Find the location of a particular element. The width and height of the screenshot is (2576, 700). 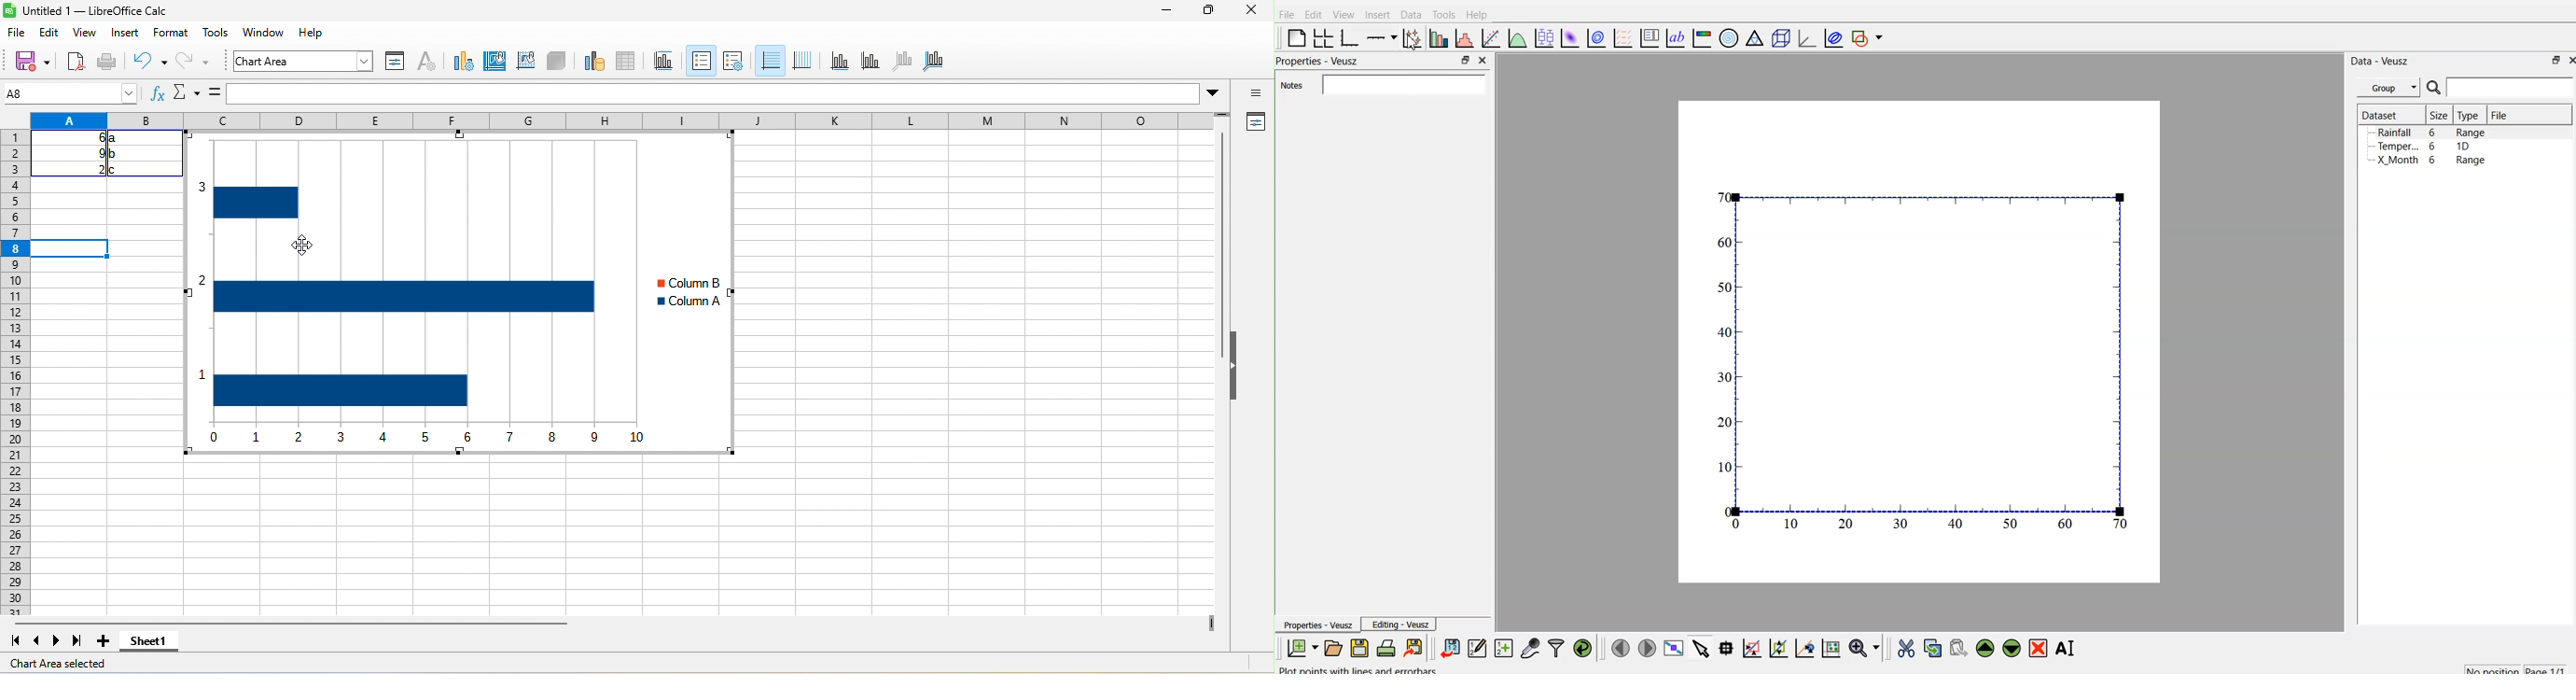

formular bar is located at coordinates (717, 95).